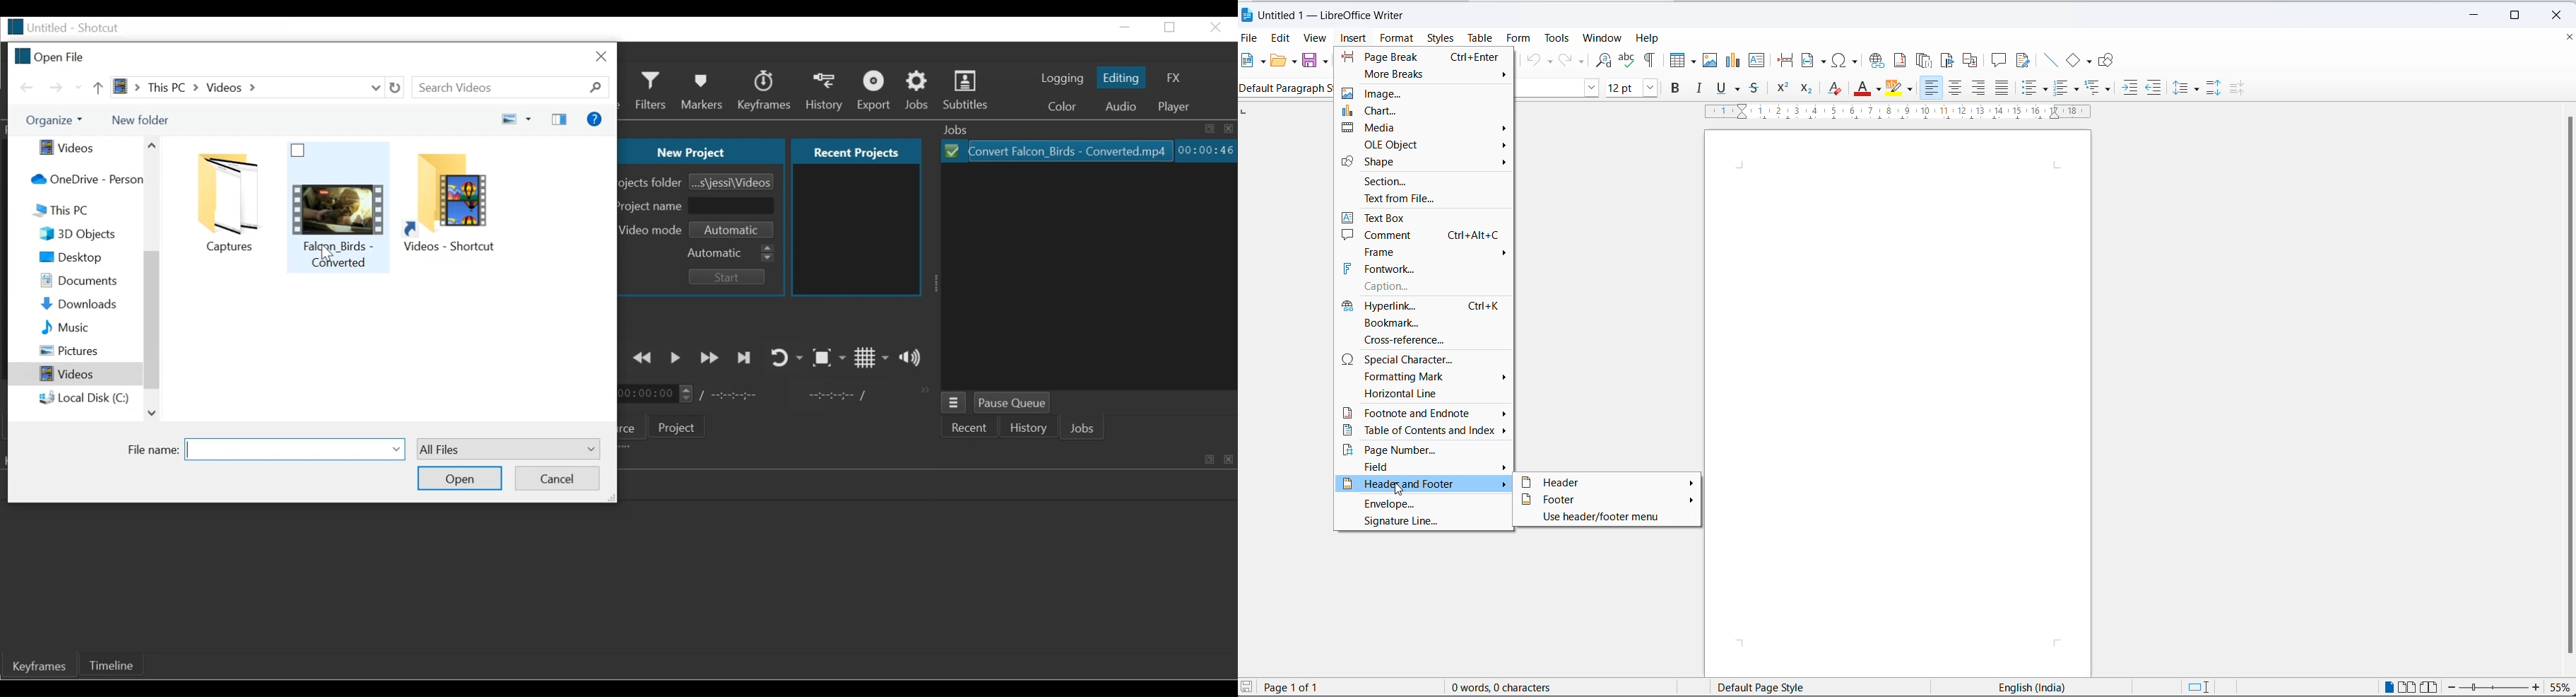  What do you see at coordinates (1064, 79) in the screenshot?
I see `logging` at bounding box center [1064, 79].